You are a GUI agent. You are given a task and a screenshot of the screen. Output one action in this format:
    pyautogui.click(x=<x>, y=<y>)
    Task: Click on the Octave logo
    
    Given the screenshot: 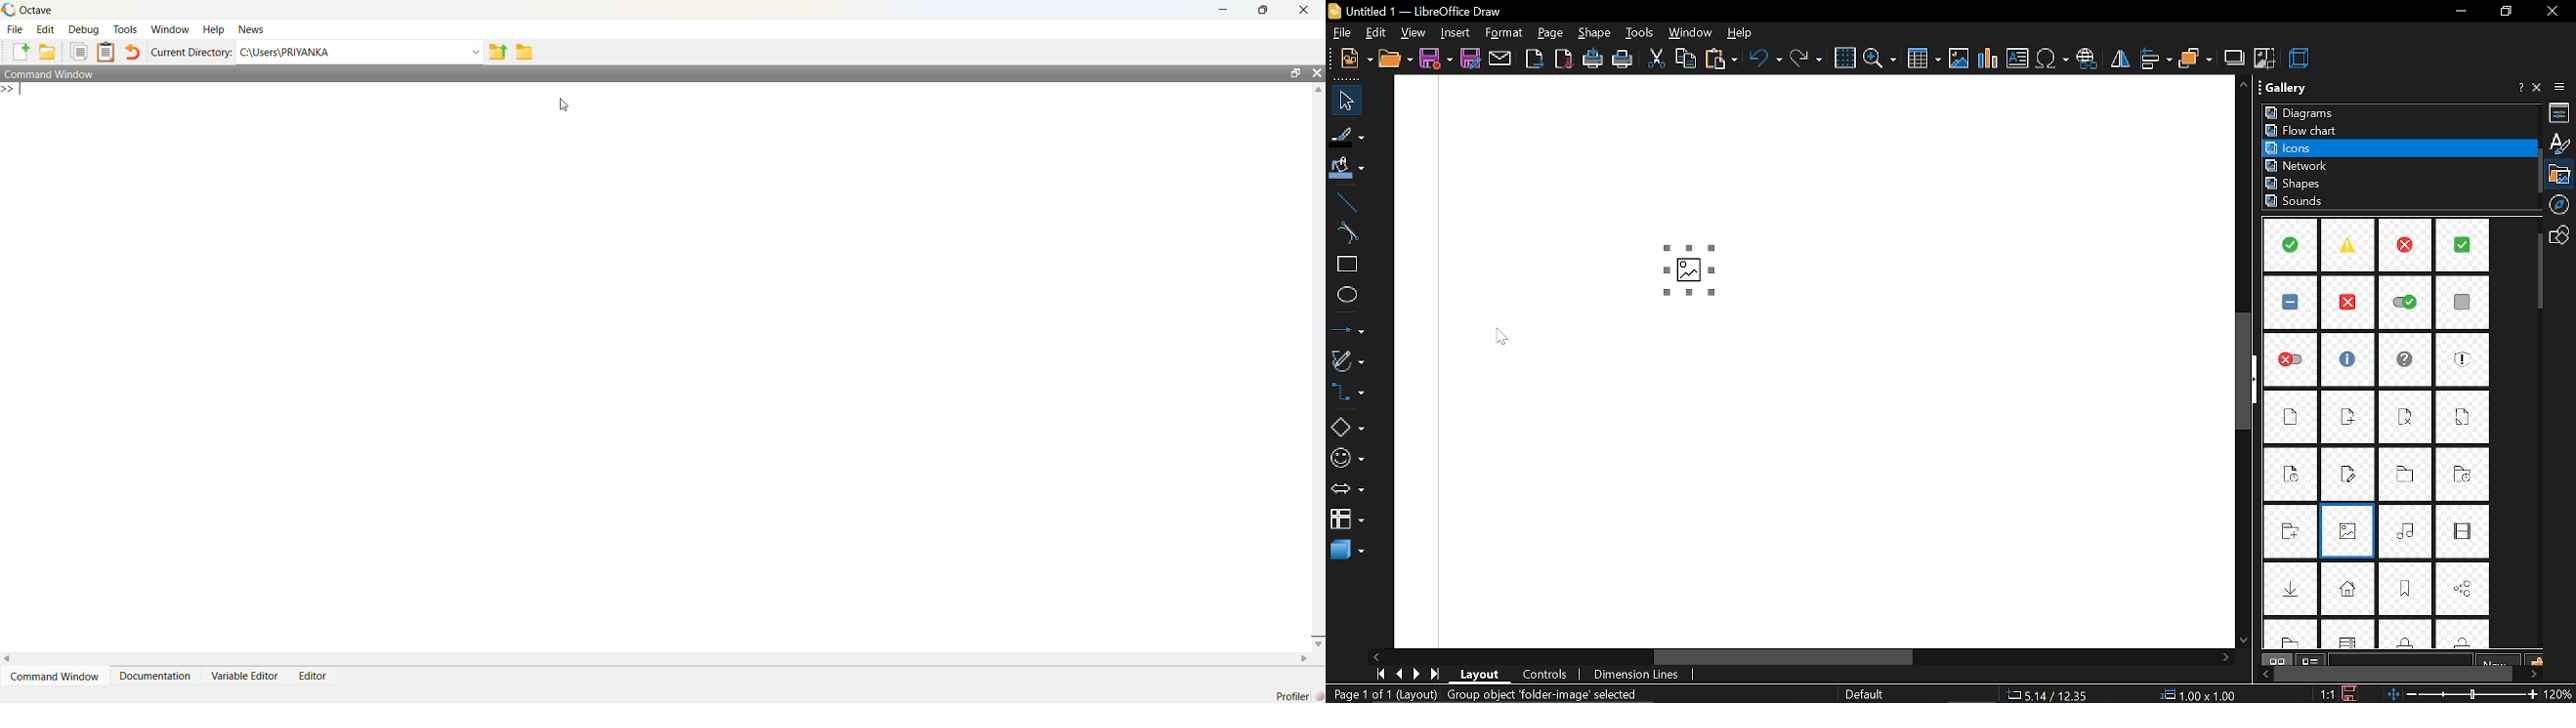 What is the action you would take?
    pyautogui.click(x=8, y=9)
    